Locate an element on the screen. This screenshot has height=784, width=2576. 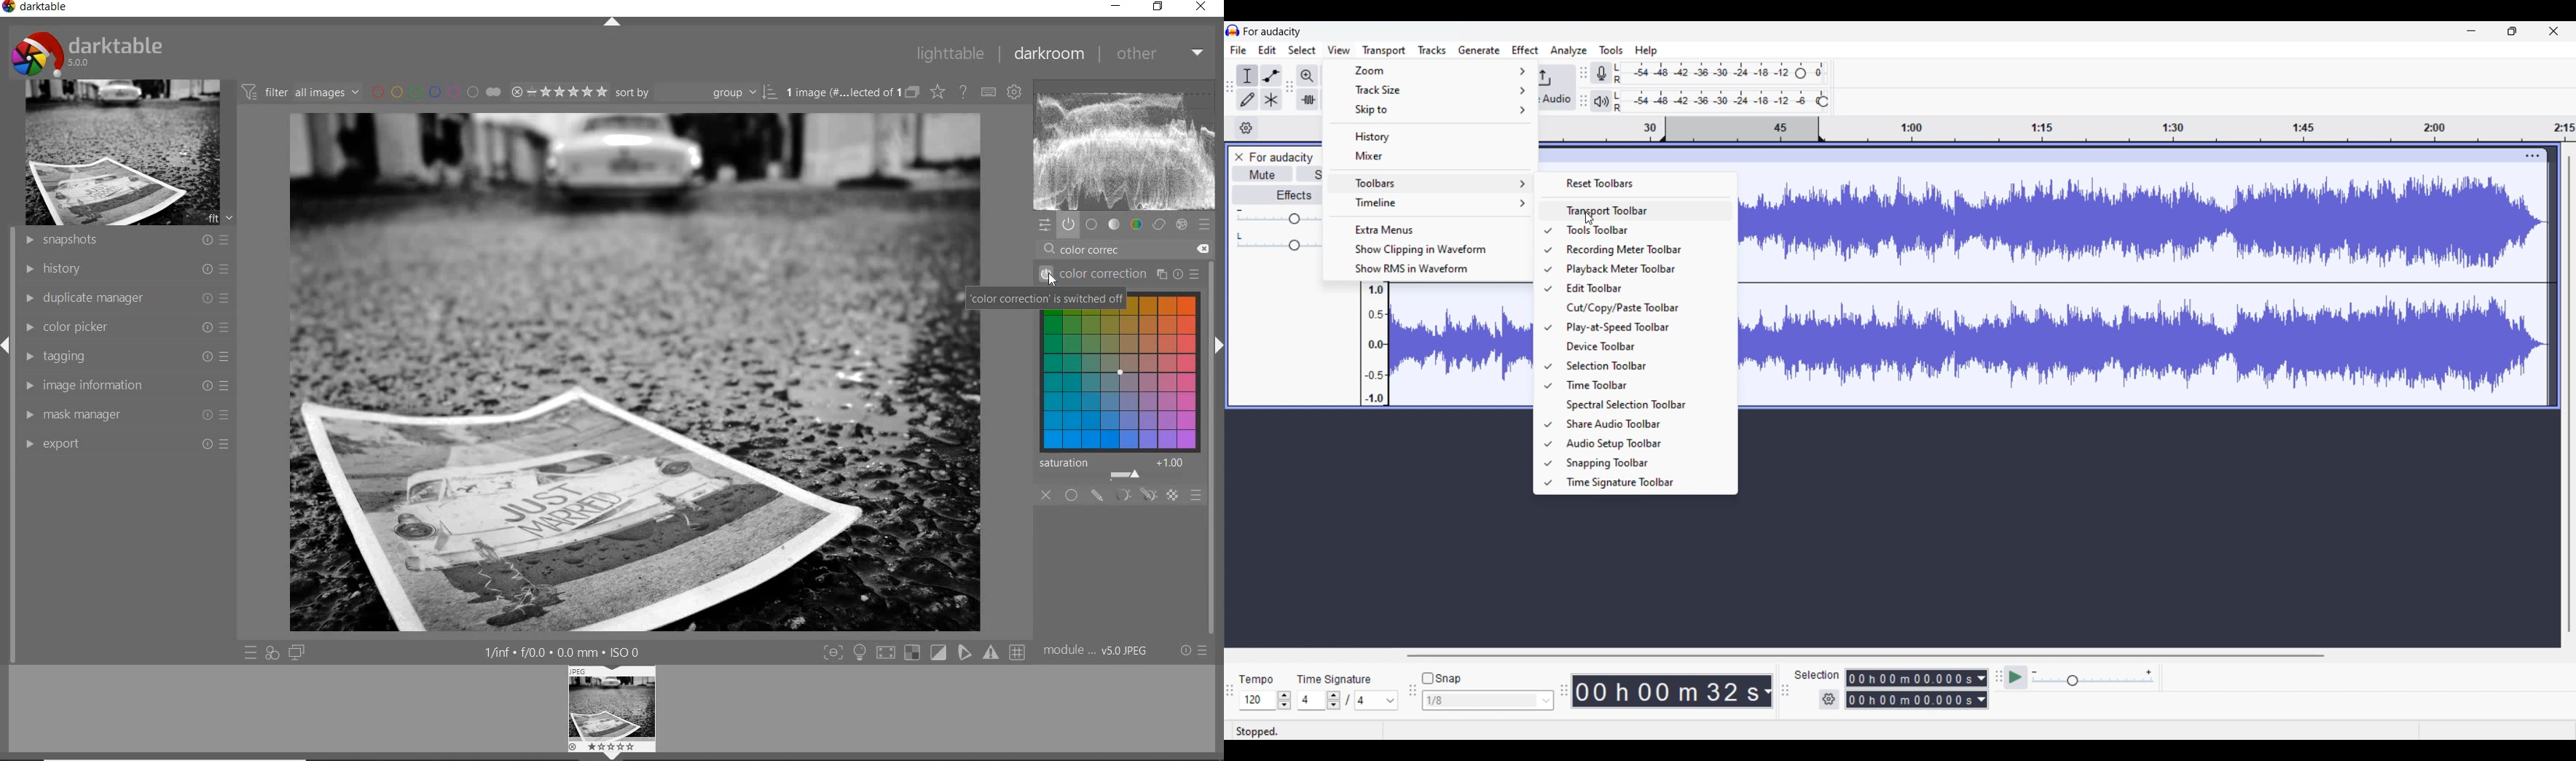
Indicates Tempo settings is located at coordinates (1256, 680).